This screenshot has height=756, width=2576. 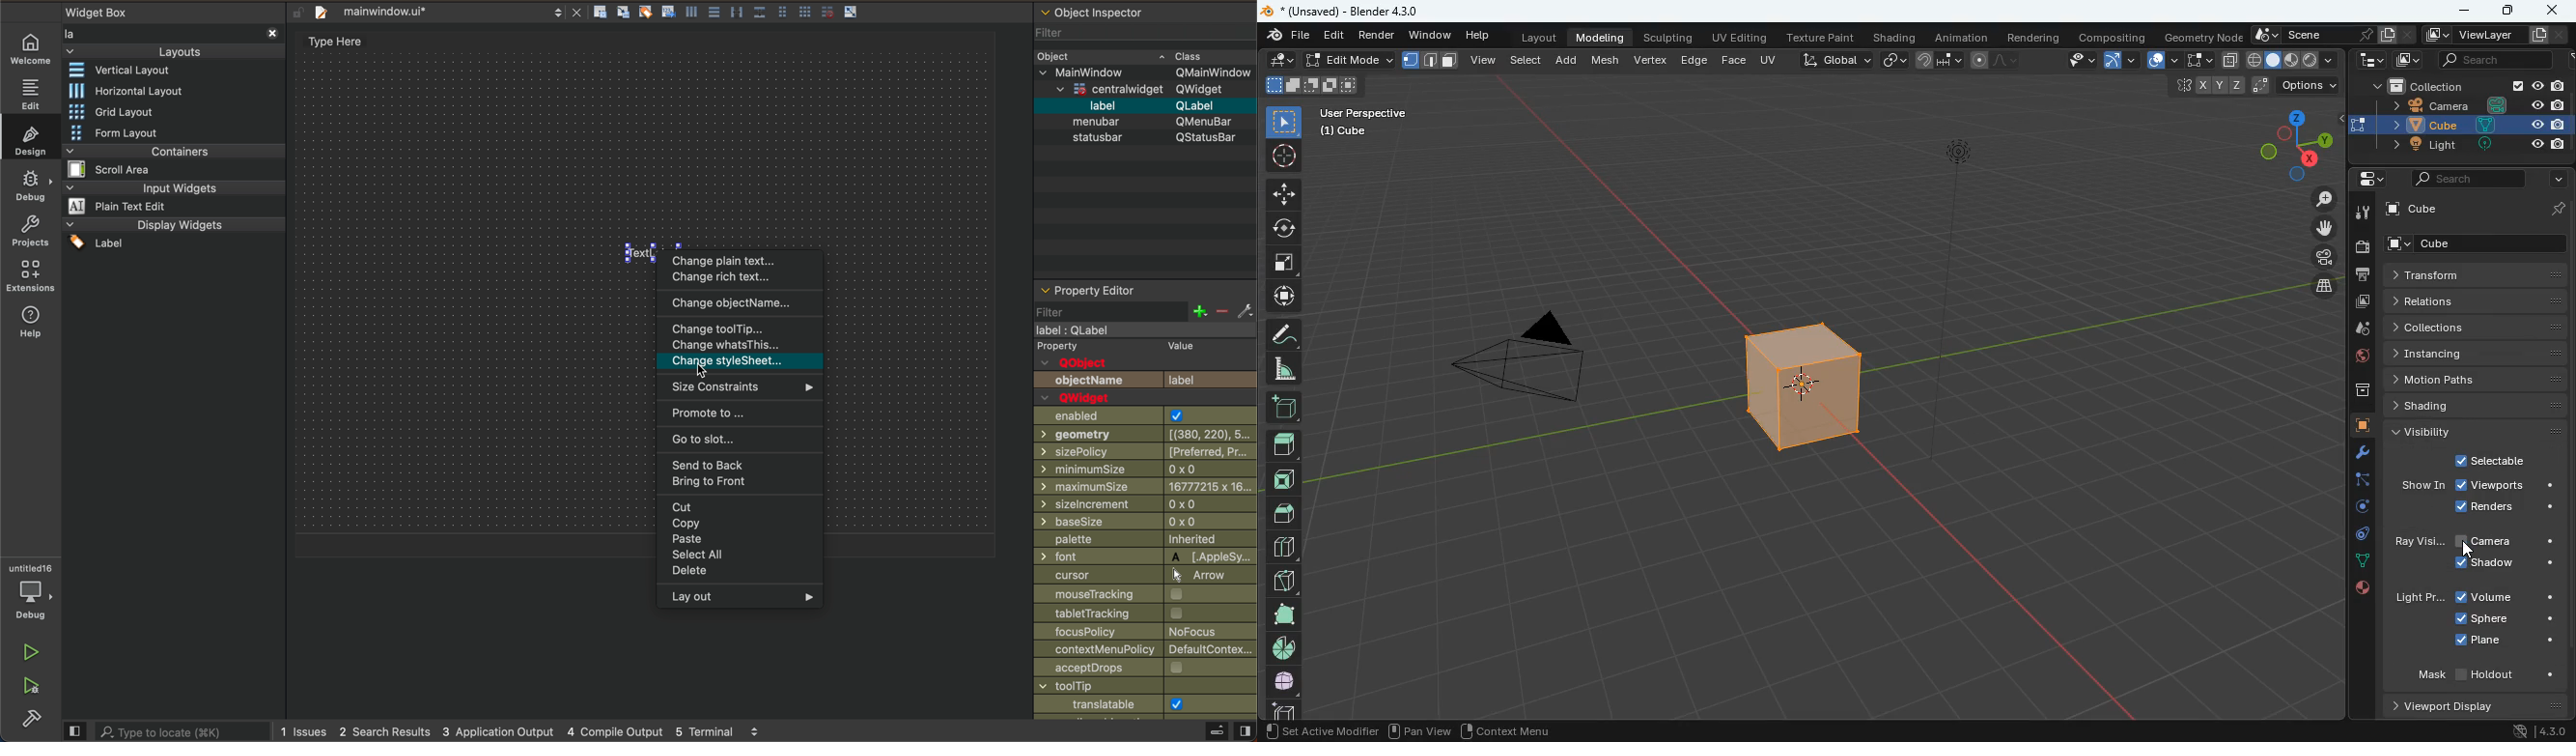 What do you see at coordinates (1146, 632) in the screenshot?
I see `focus policy` at bounding box center [1146, 632].